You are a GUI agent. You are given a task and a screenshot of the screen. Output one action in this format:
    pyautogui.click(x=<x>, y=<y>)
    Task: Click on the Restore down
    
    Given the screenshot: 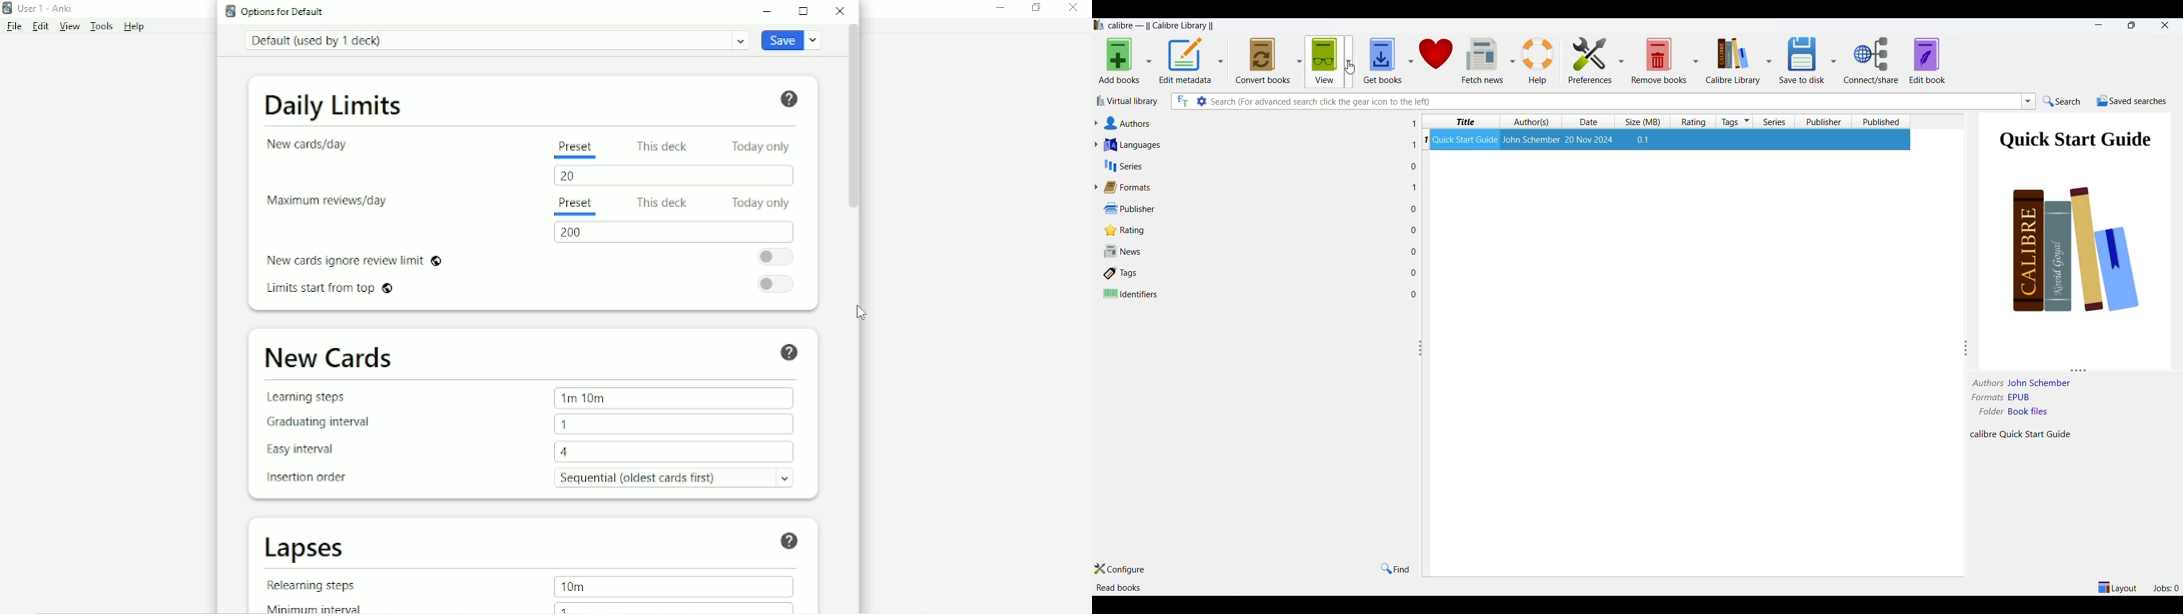 What is the action you would take?
    pyautogui.click(x=1037, y=8)
    